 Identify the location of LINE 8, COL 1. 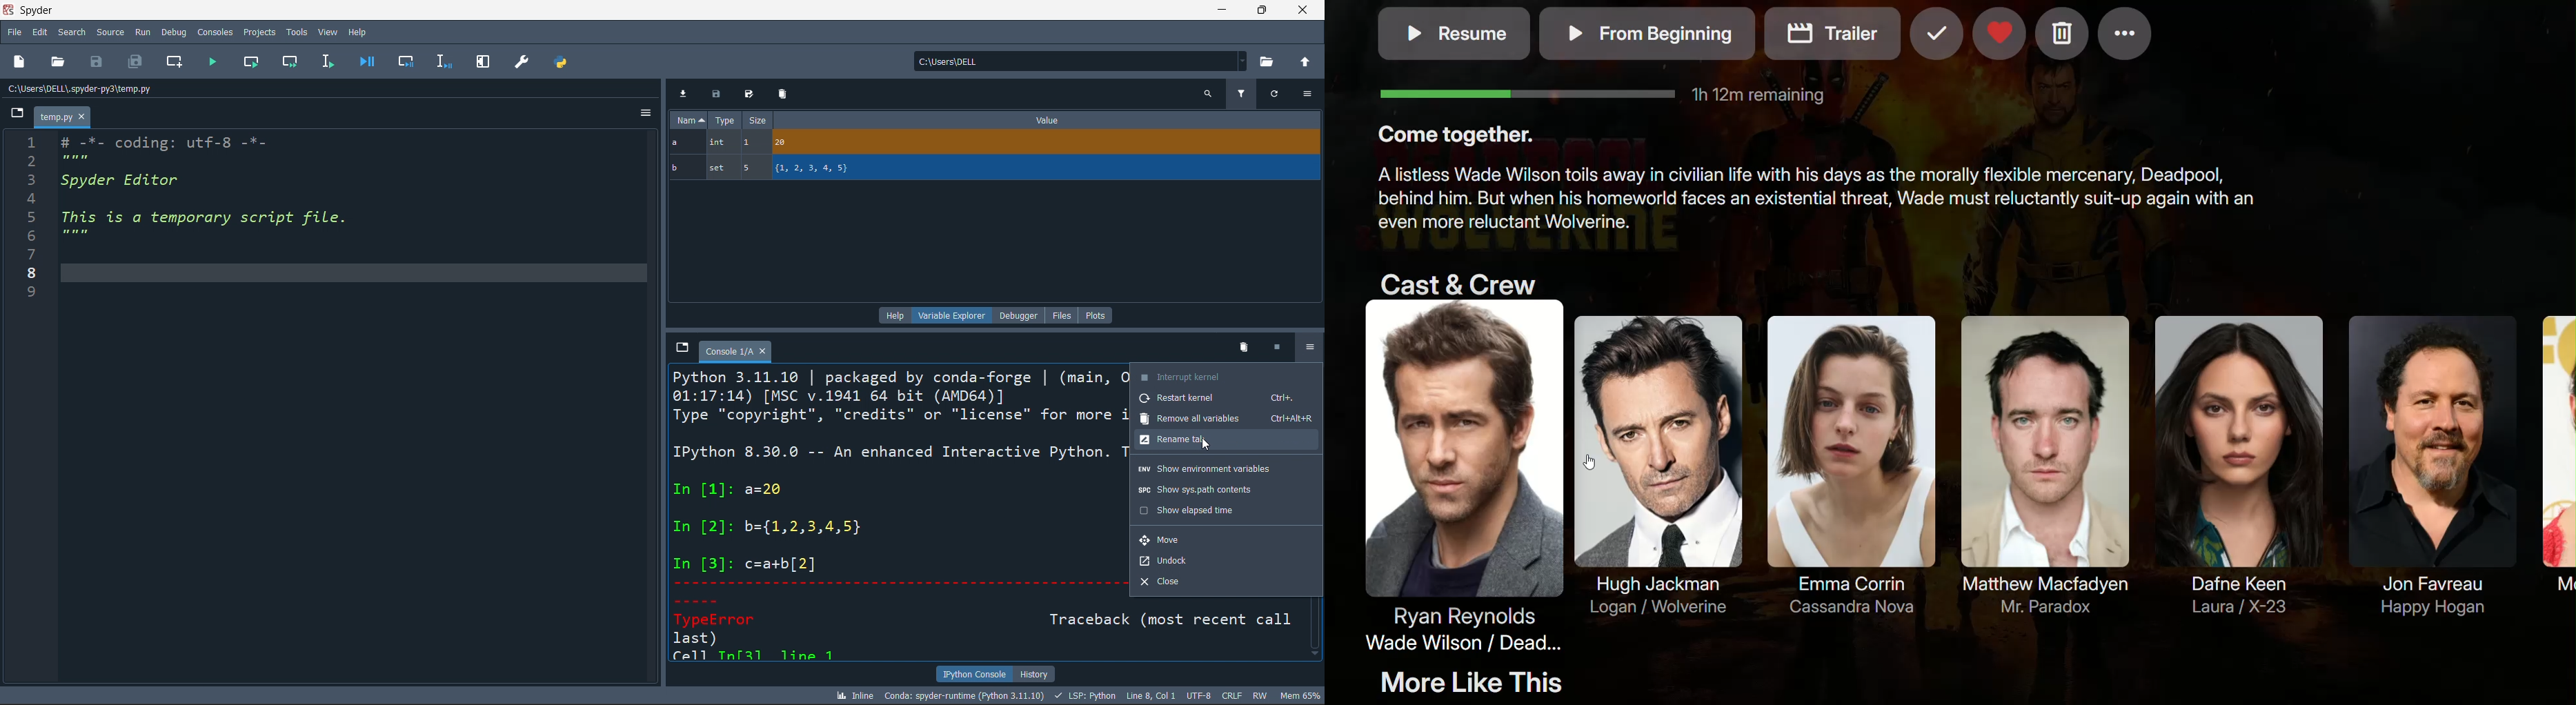
(1153, 695).